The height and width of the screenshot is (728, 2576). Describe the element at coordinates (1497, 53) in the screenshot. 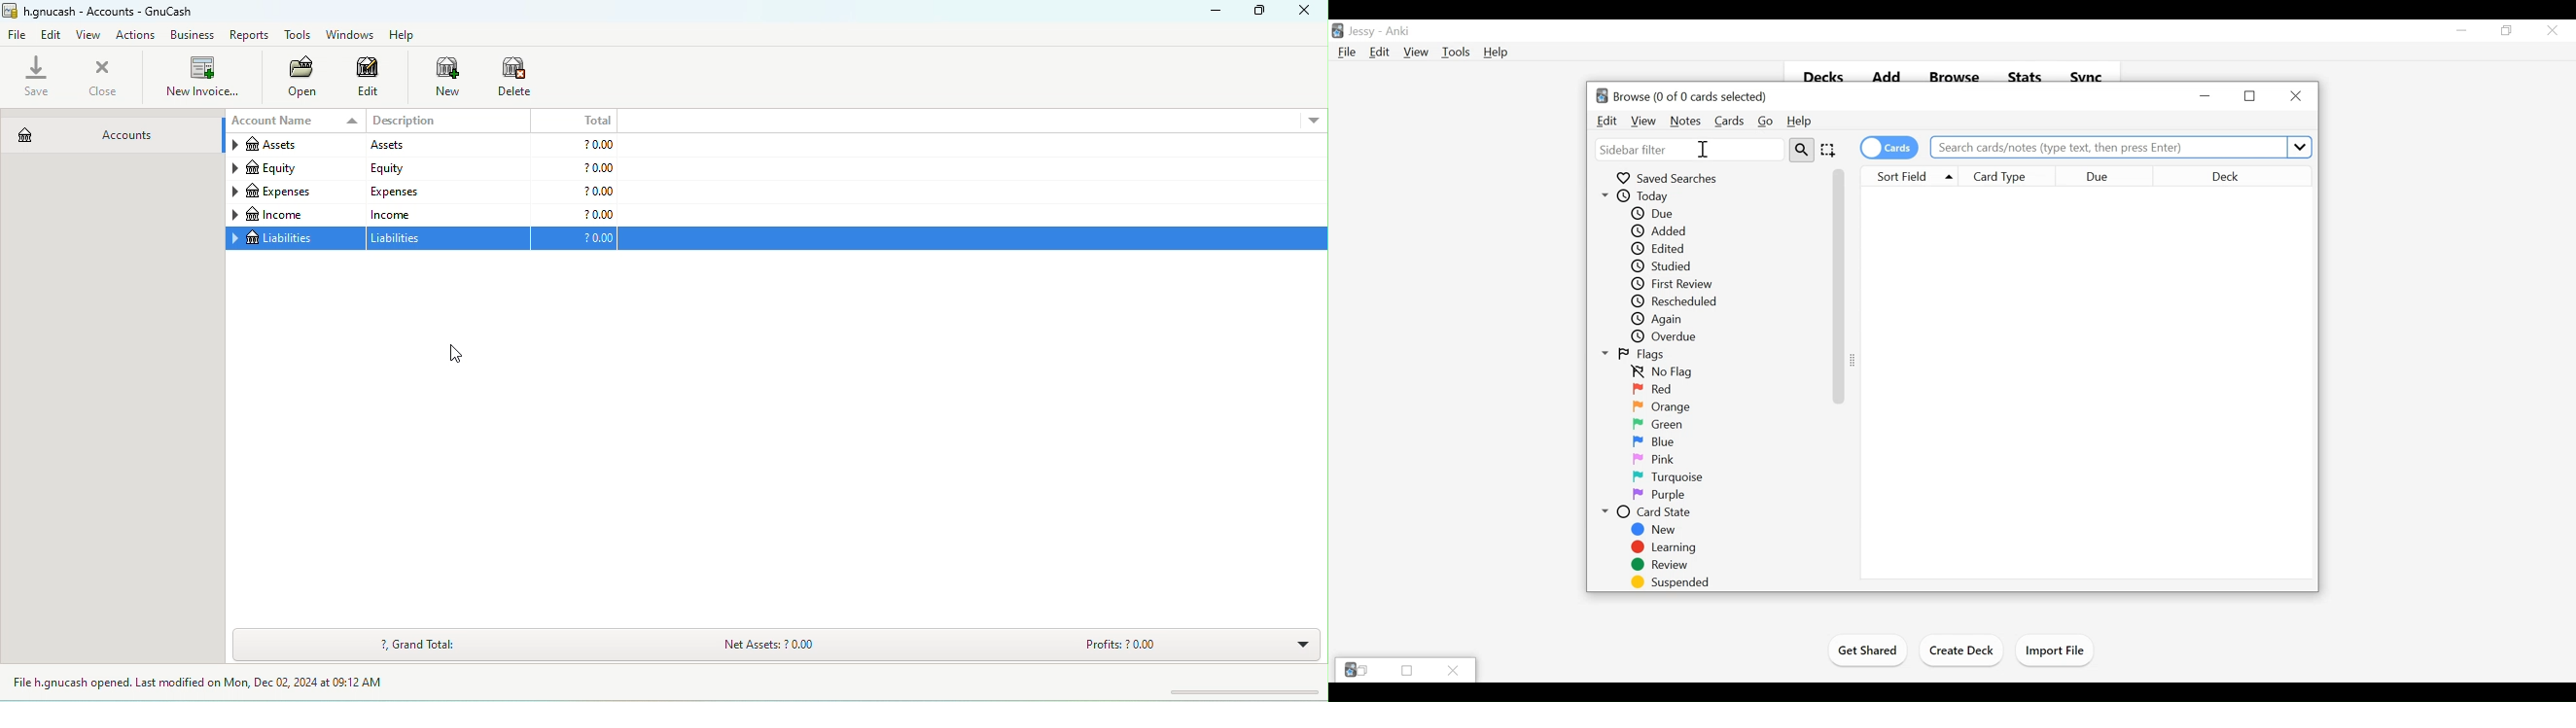

I see `Help` at that location.